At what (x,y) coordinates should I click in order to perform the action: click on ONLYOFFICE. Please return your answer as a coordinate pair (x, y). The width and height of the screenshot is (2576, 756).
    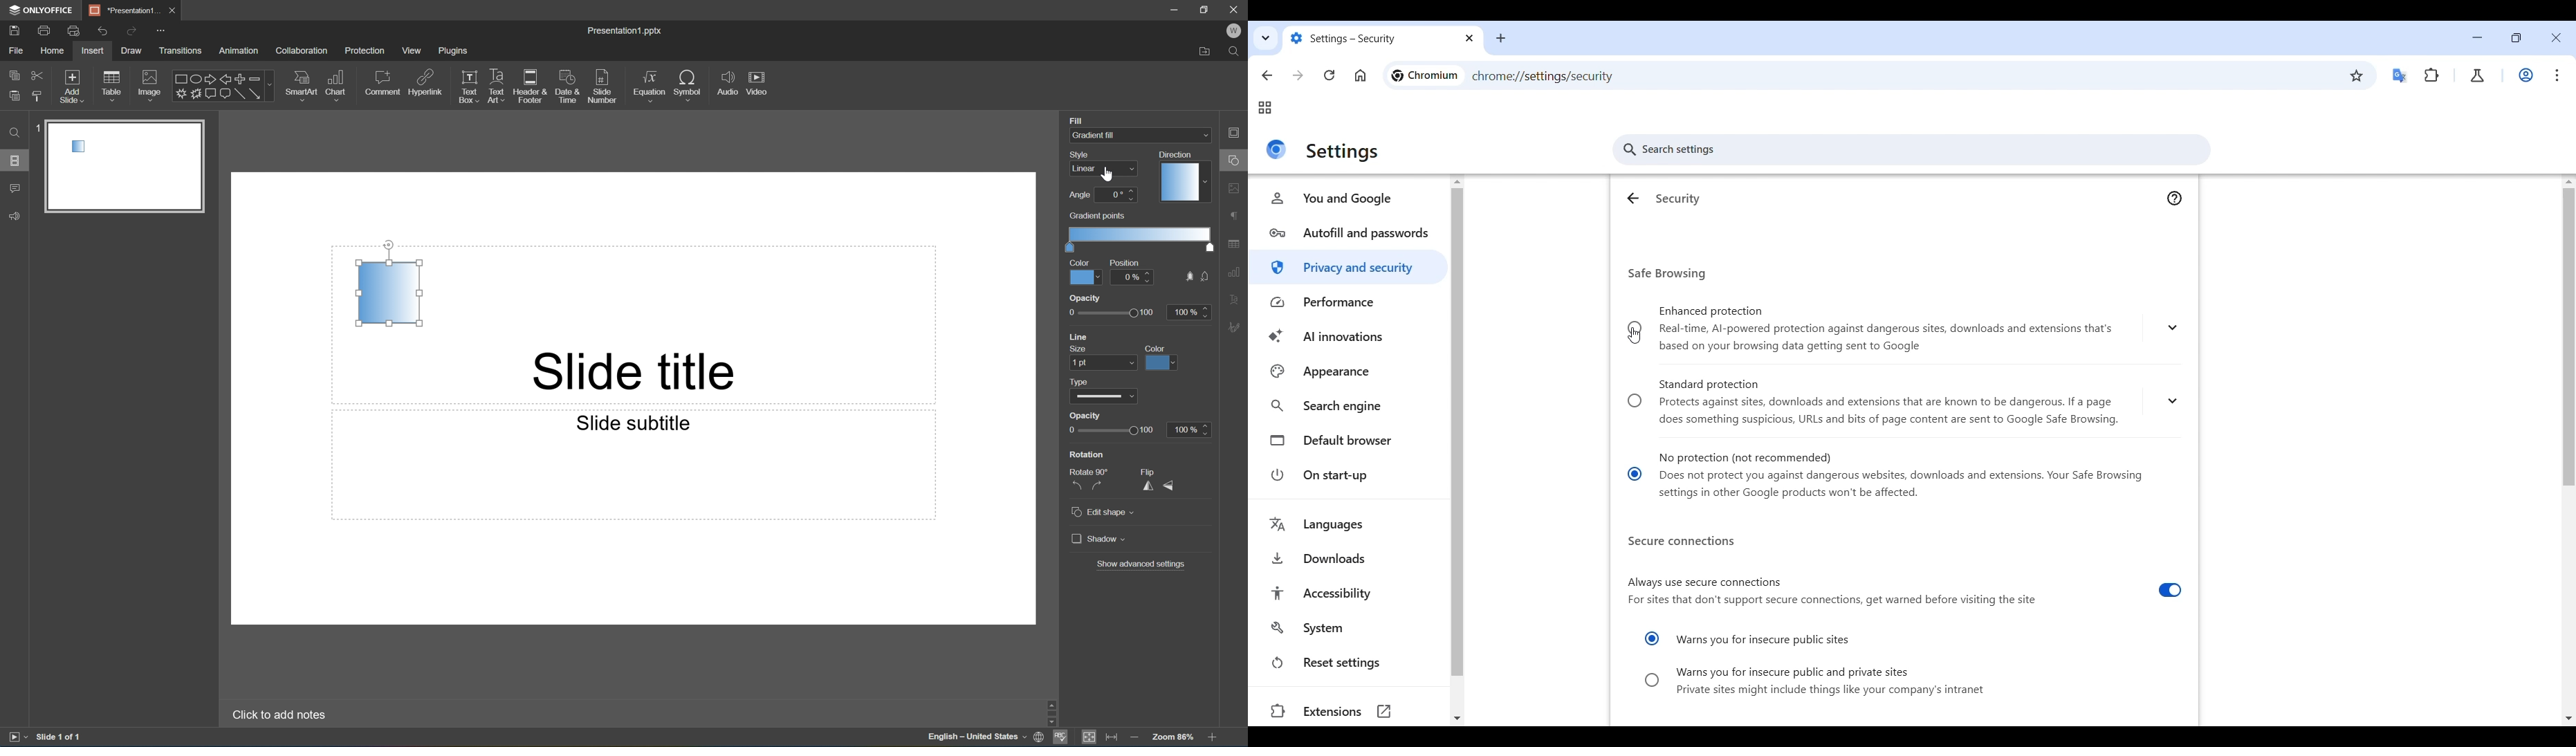
    Looking at the image, I should click on (43, 10).